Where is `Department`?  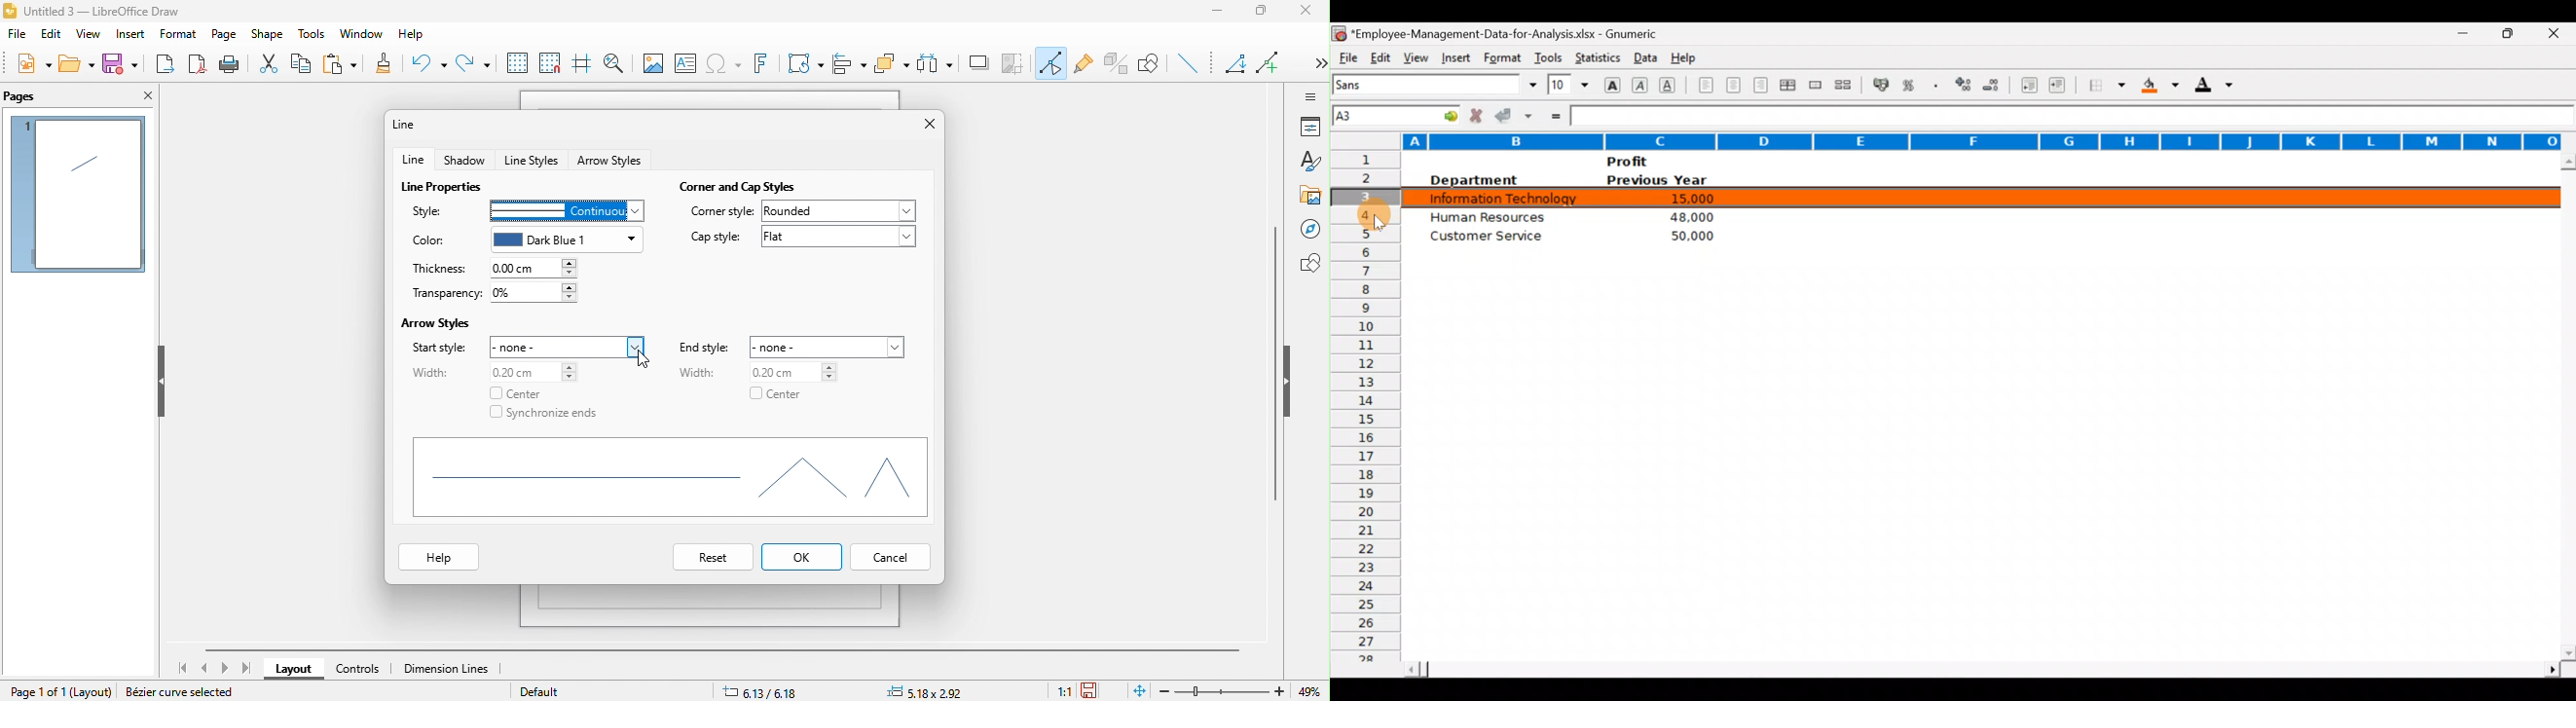 Department is located at coordinates (1473, 180).